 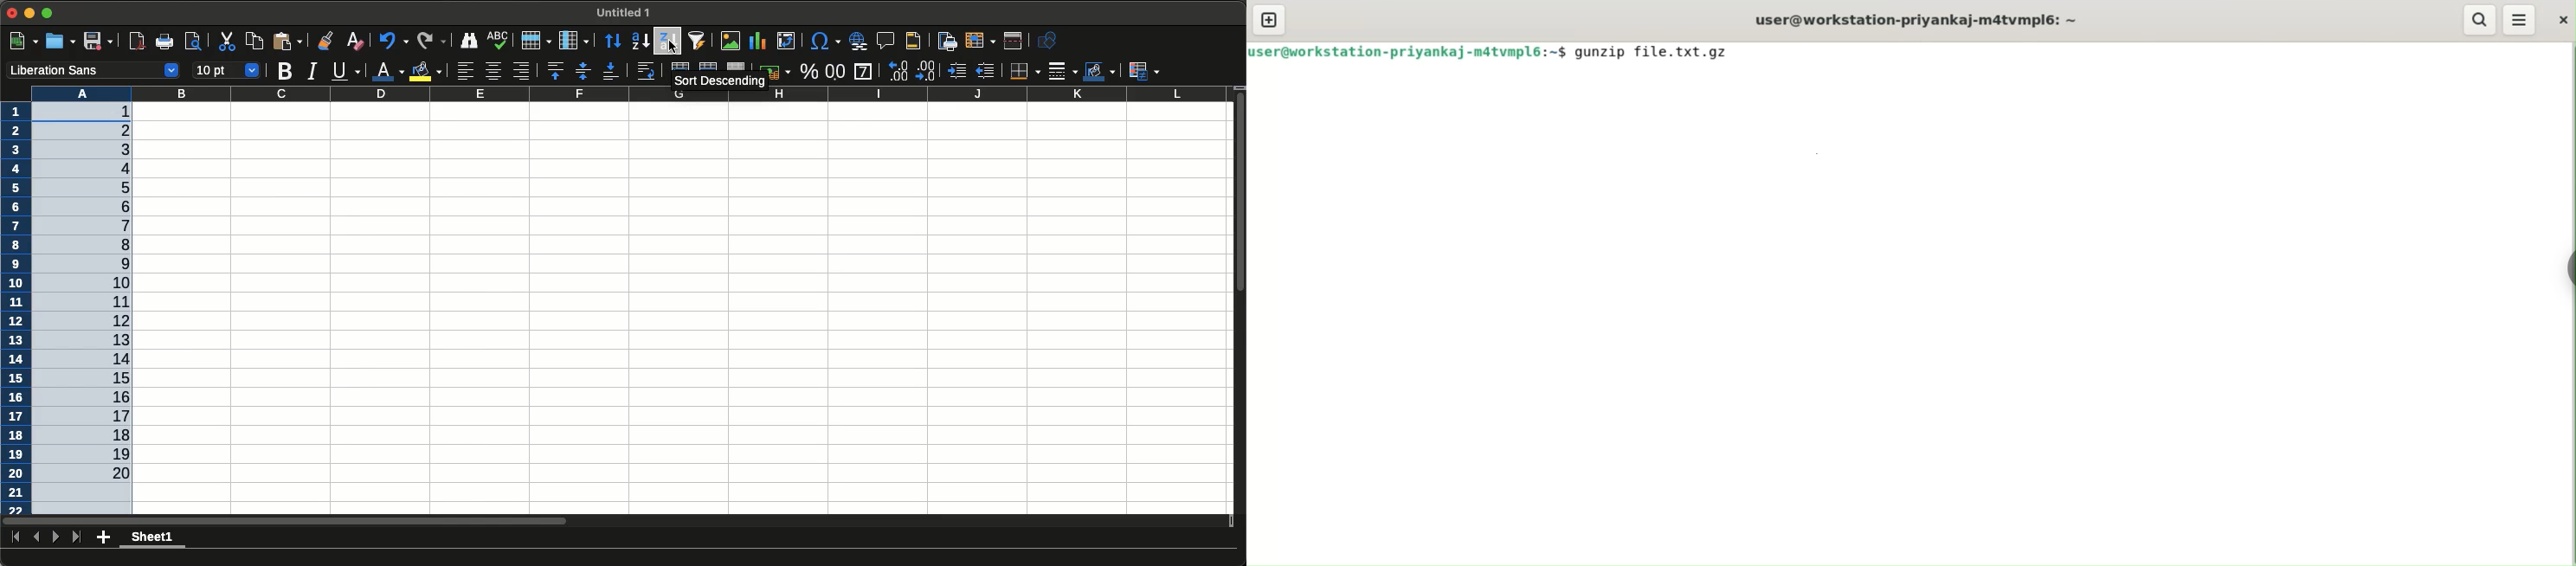 I want to click on 6, so click(x=116, y=205).